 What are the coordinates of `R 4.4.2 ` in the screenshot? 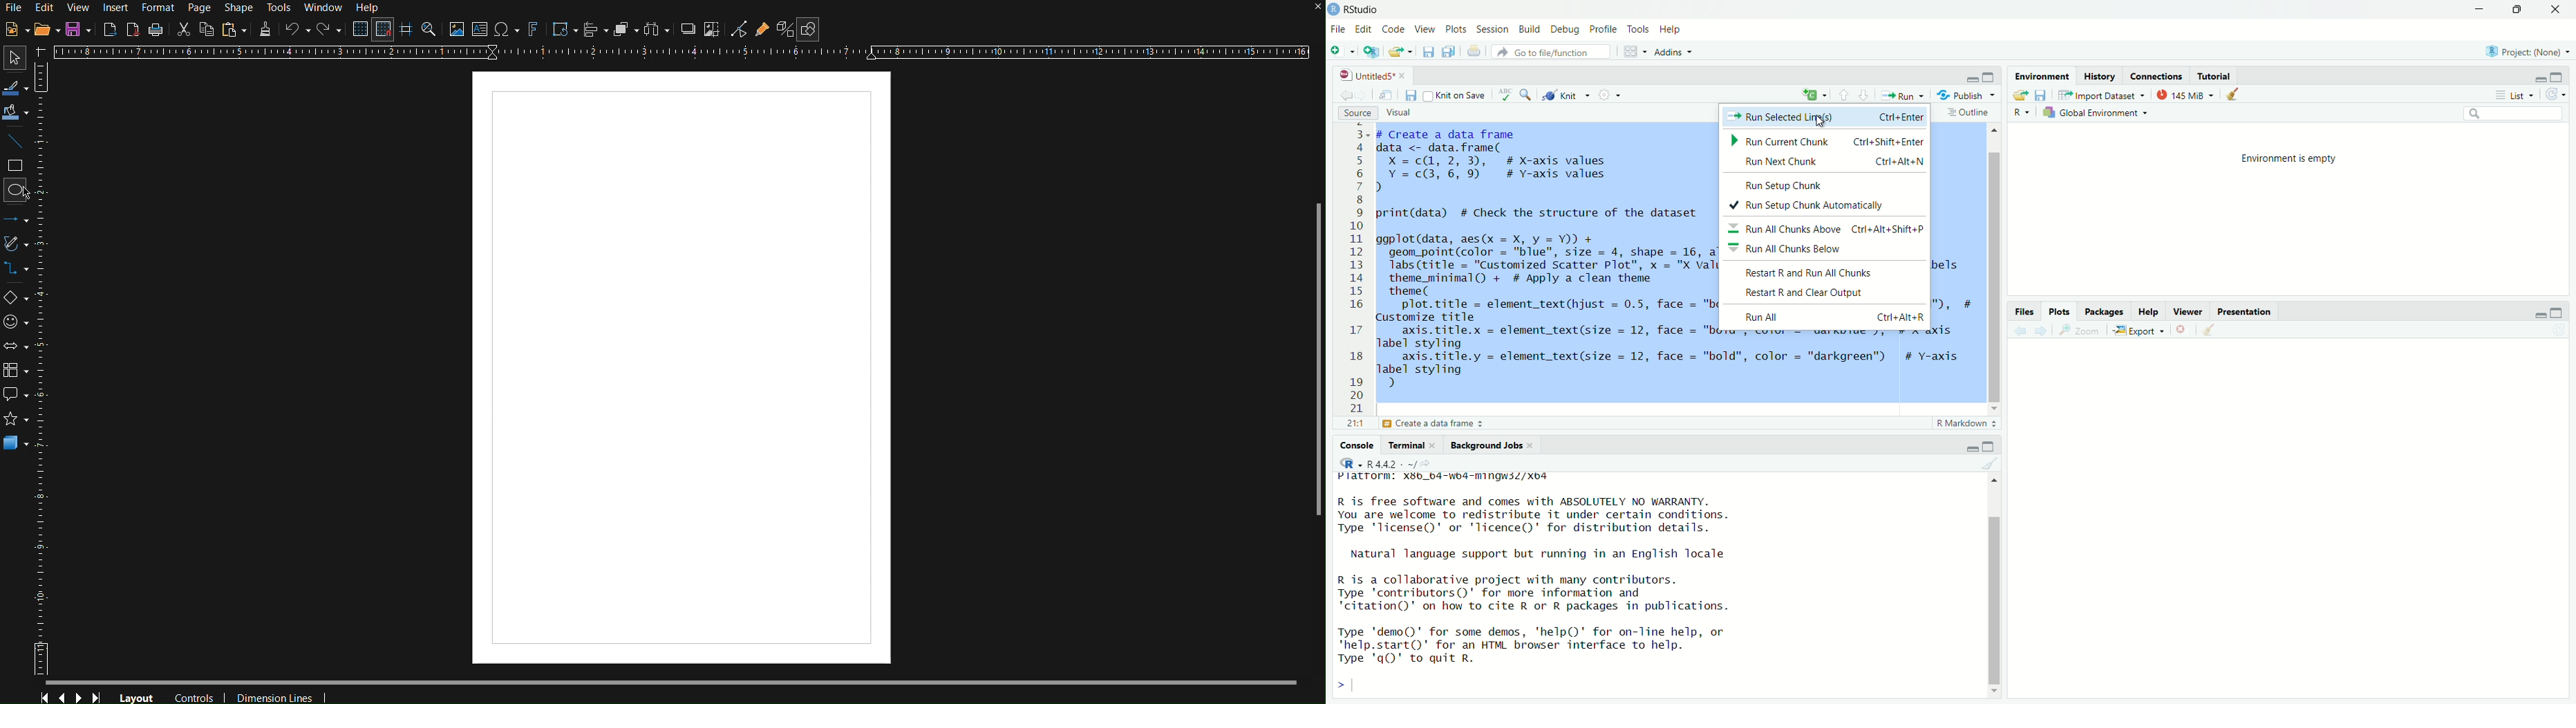 It's located at (1383, 462).